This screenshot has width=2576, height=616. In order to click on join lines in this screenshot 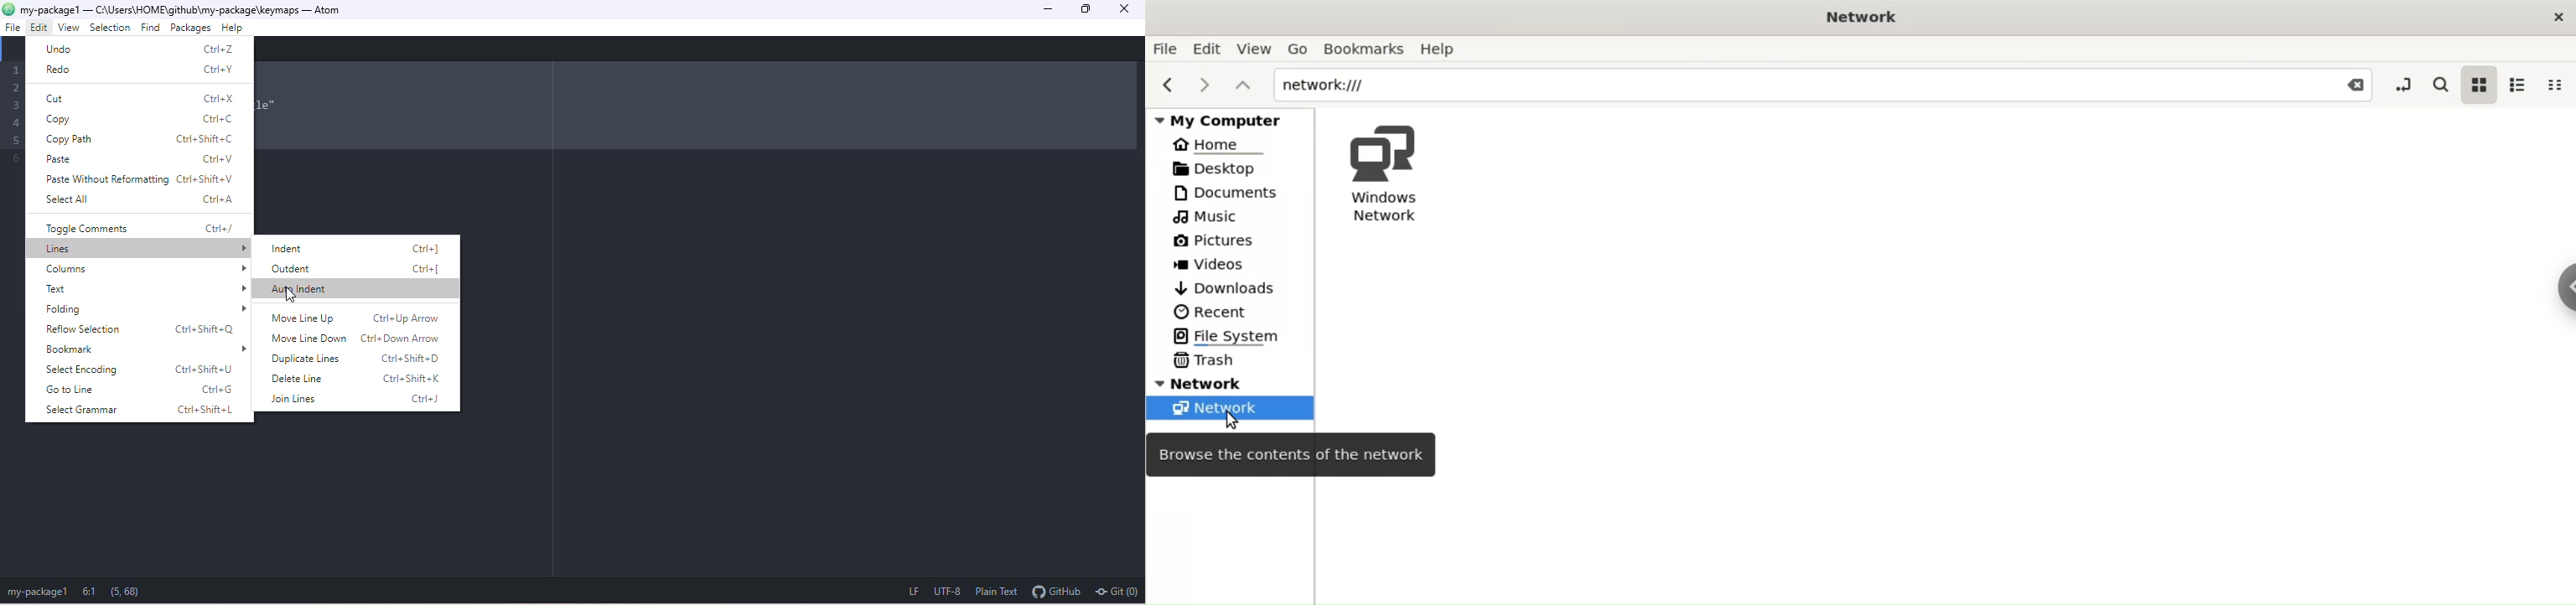, I will do `click(358, 398)`.